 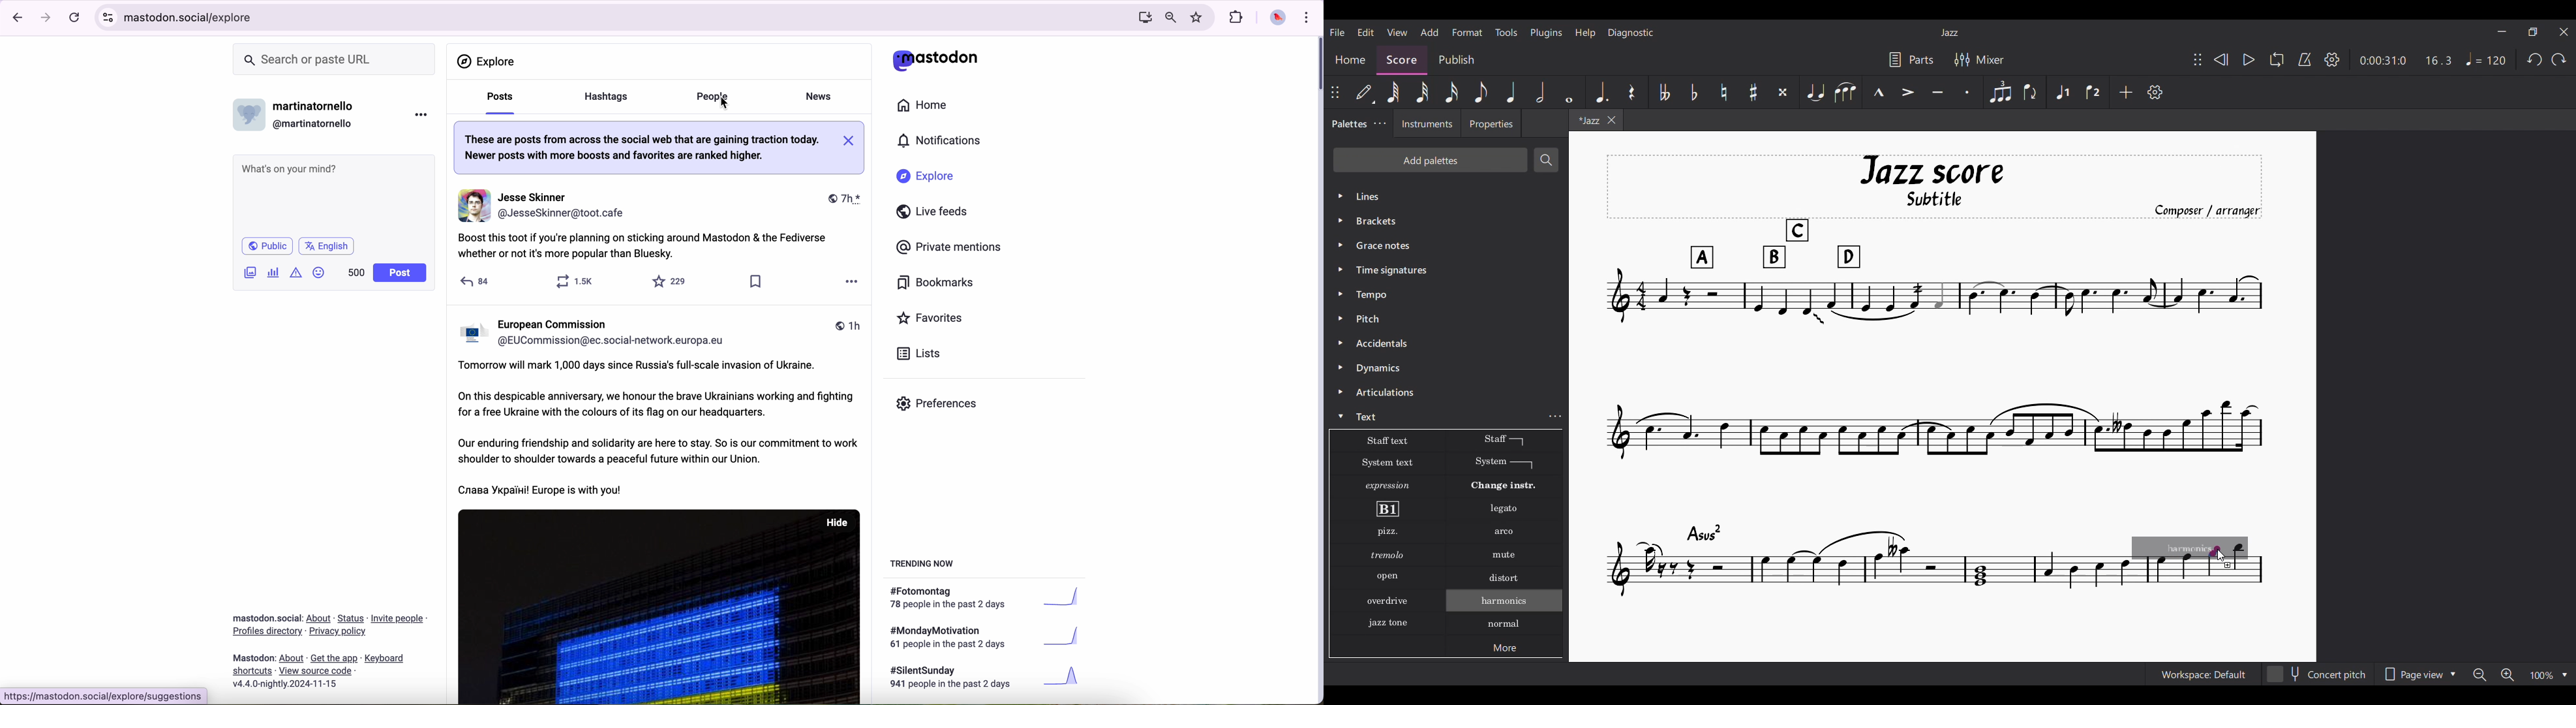 I want to click on note, so click(x=658, y=147).